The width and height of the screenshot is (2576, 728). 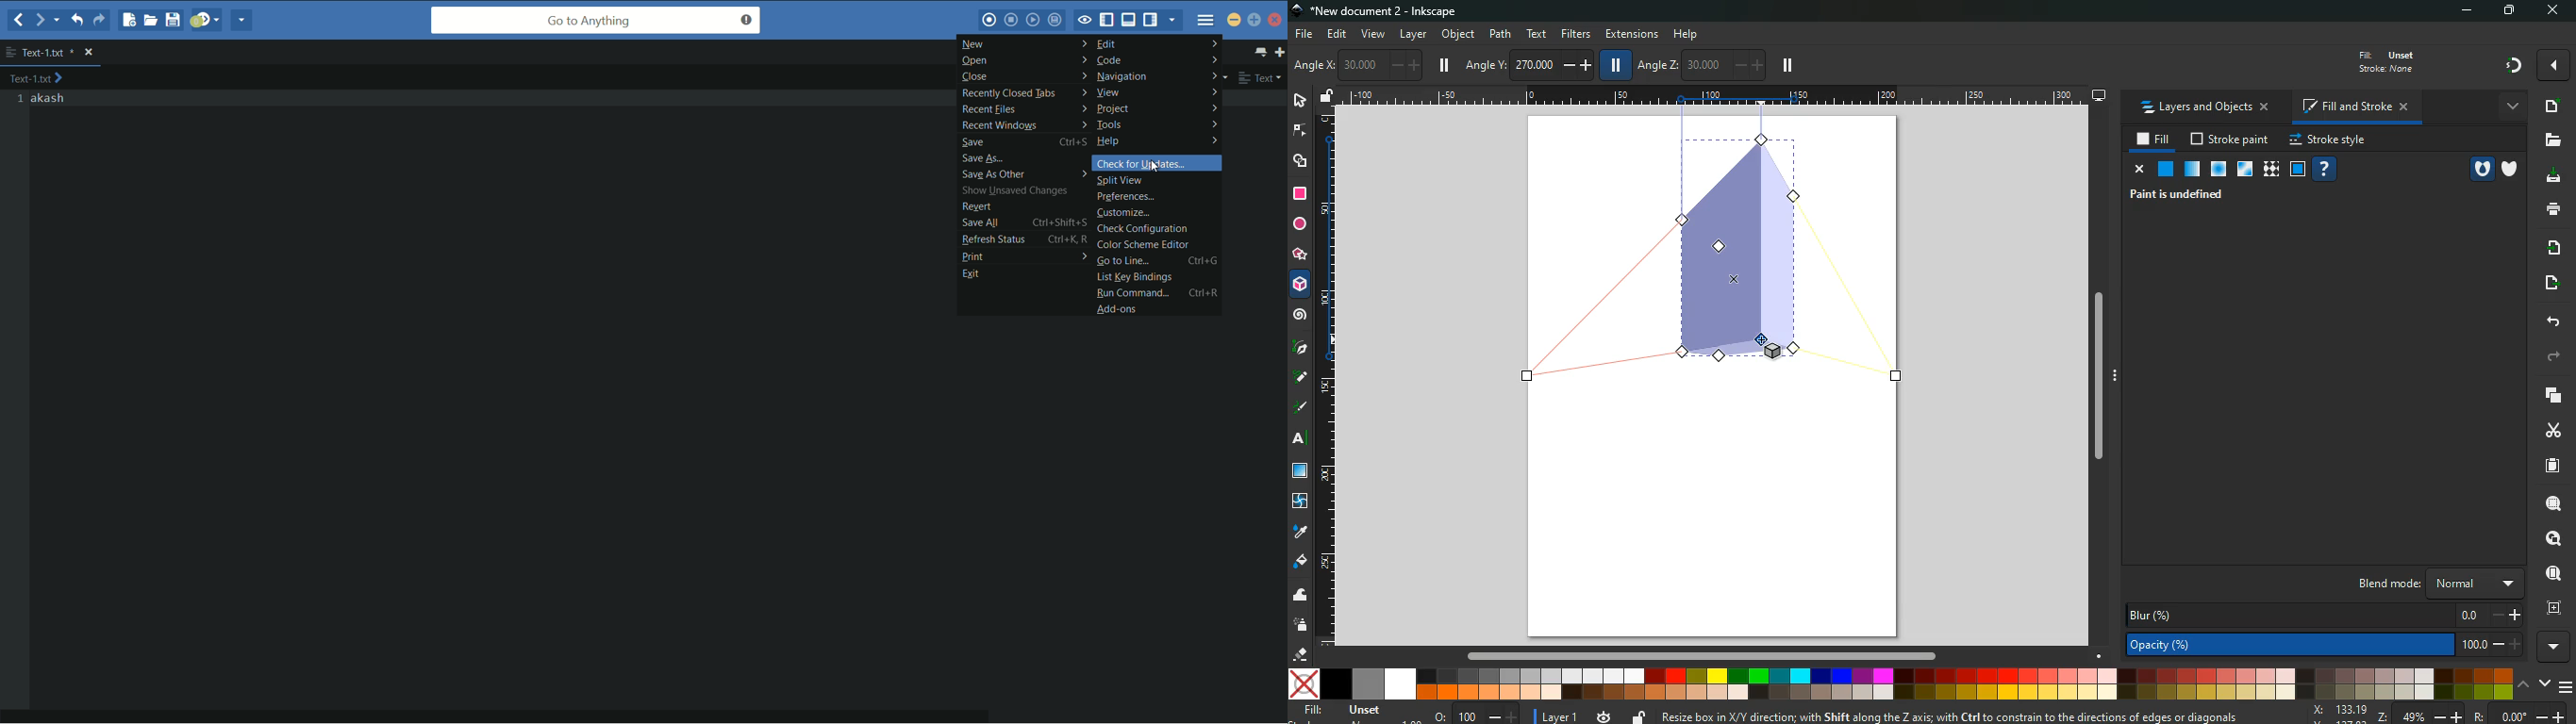 What do you see at coordinates (1301, 597) in the screenshot?
I see `wave` at bounding box center [1301, 597].